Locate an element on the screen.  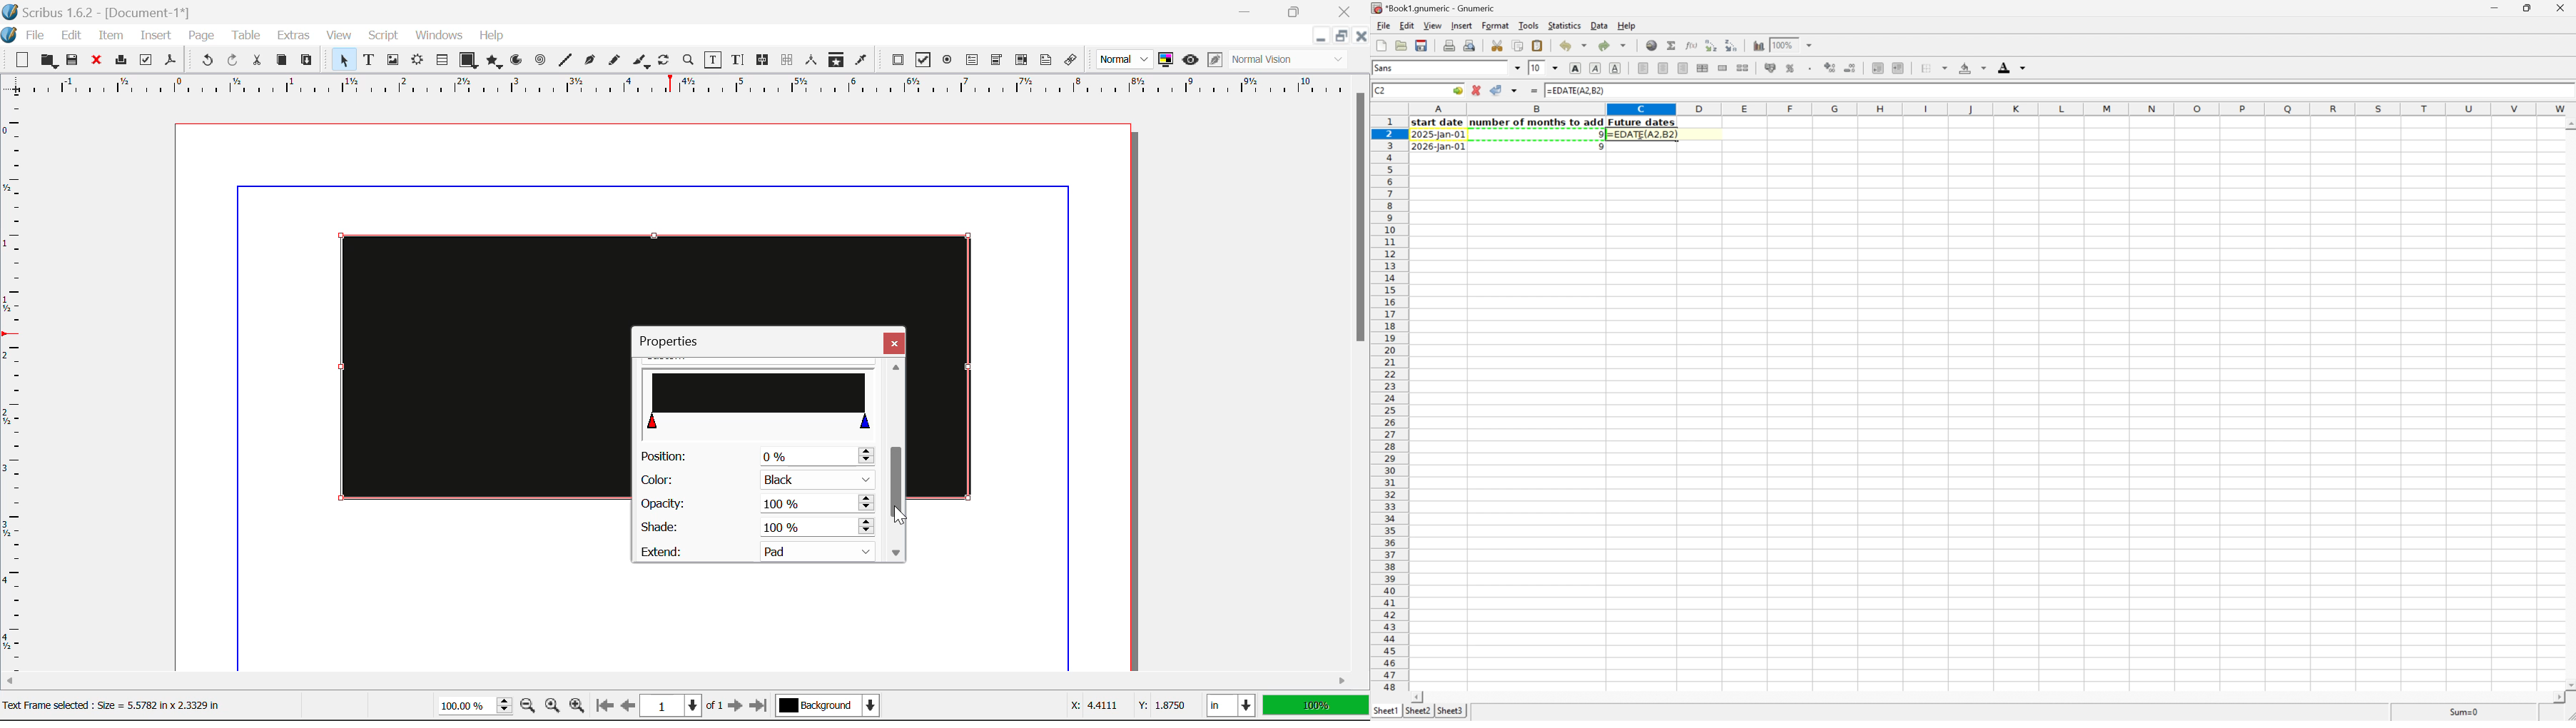
First Page is located at coordinates (603, 707).